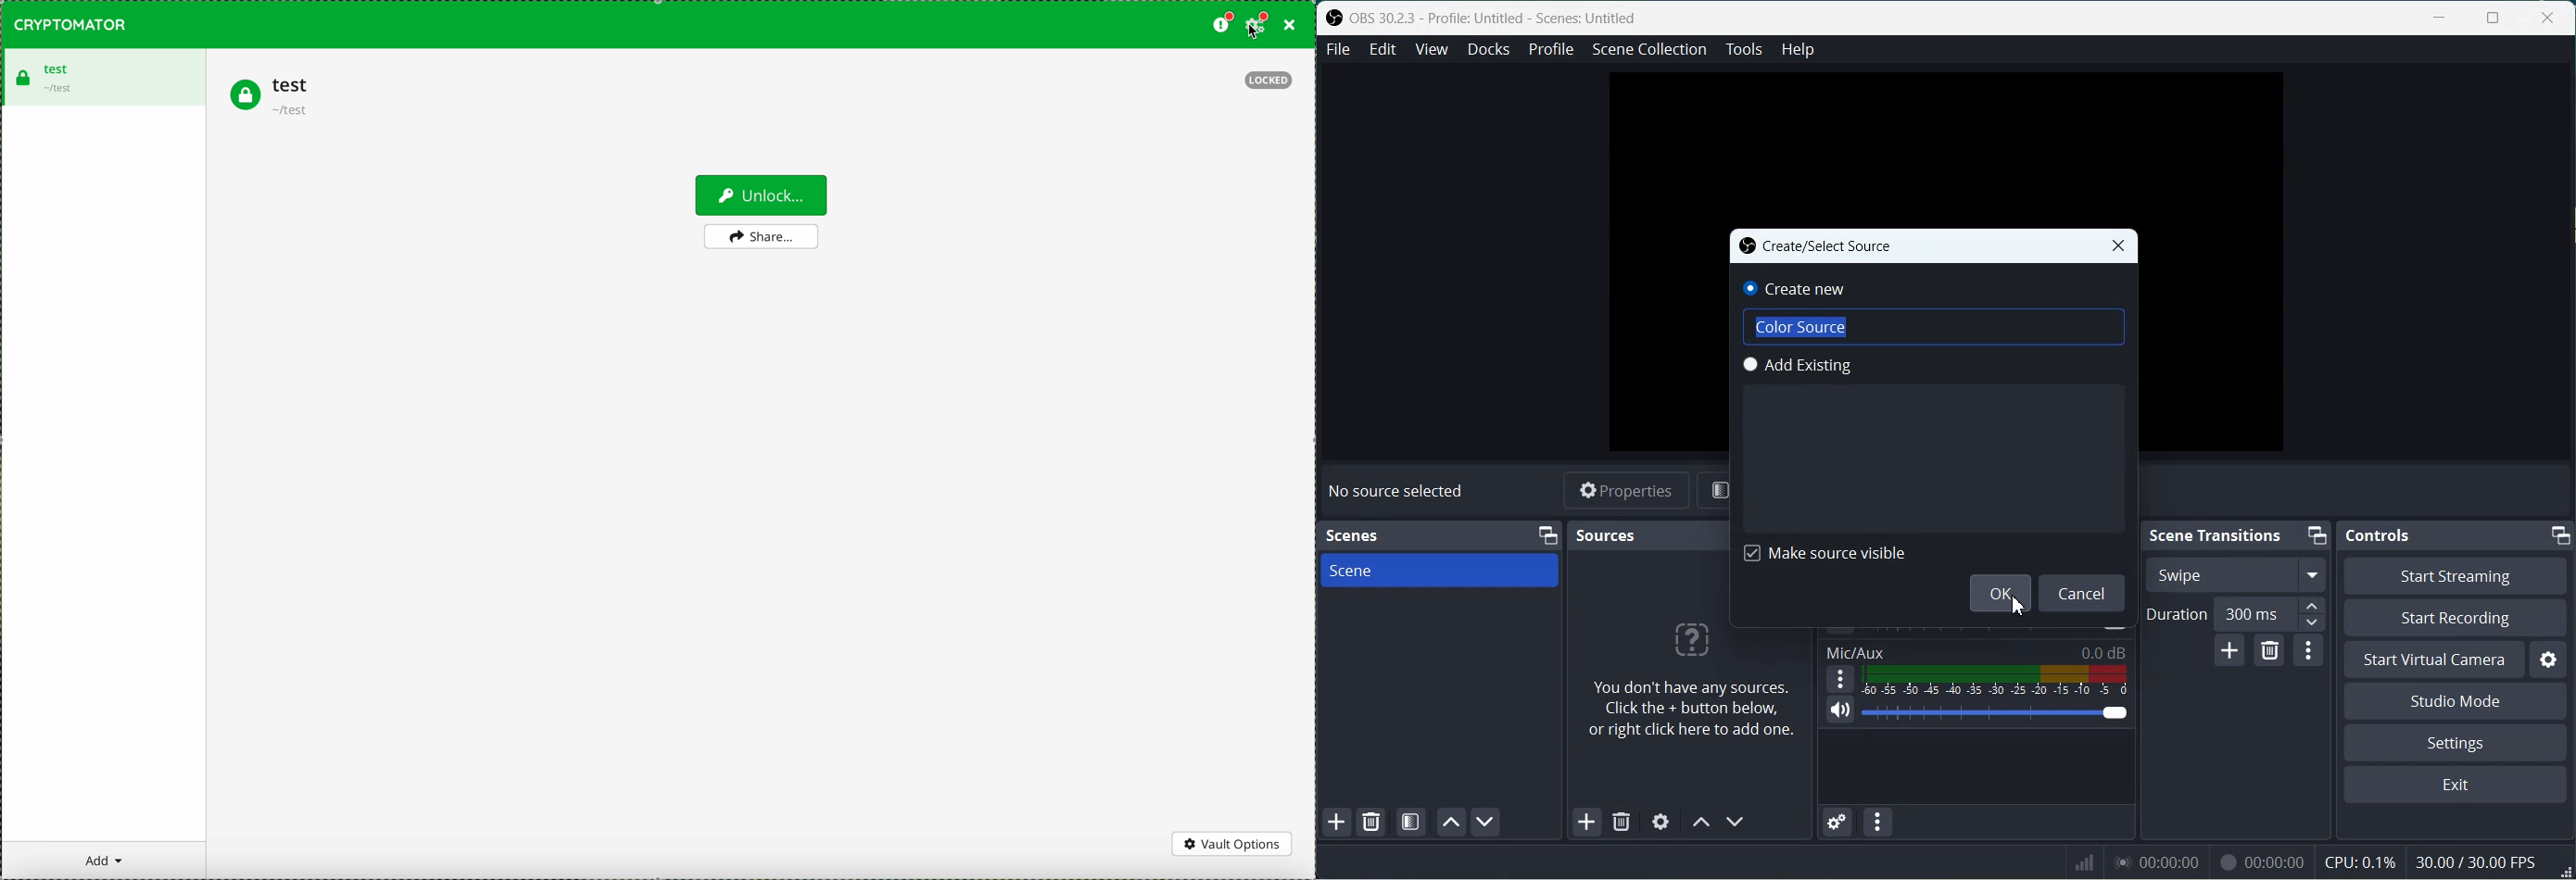  I want to click on Start Recording, so click(2455, 618).